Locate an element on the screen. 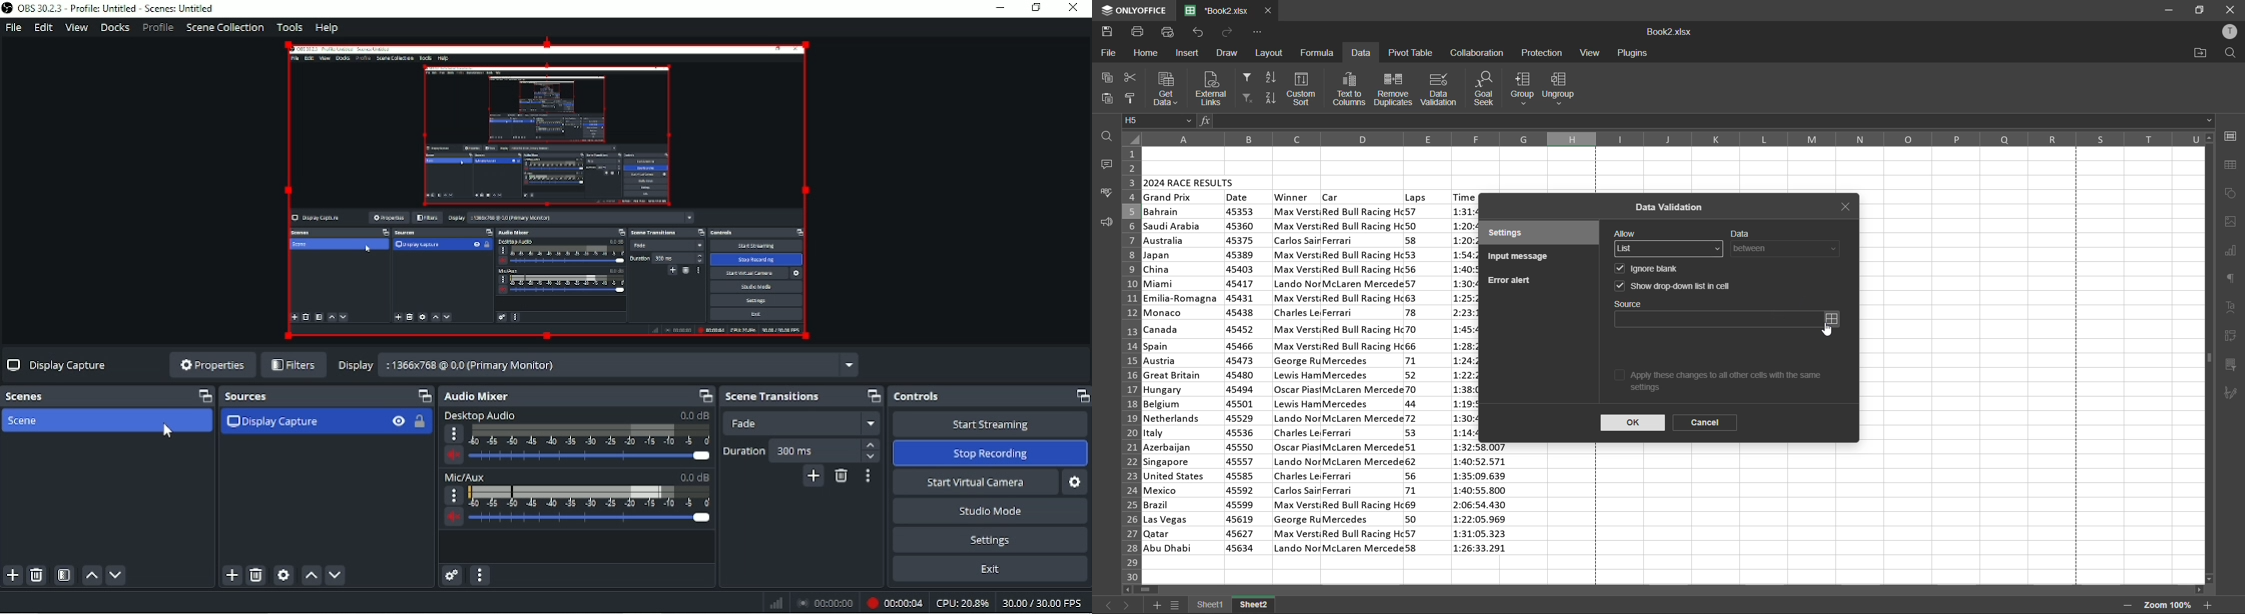  Help is located at coordinates (328, 28).